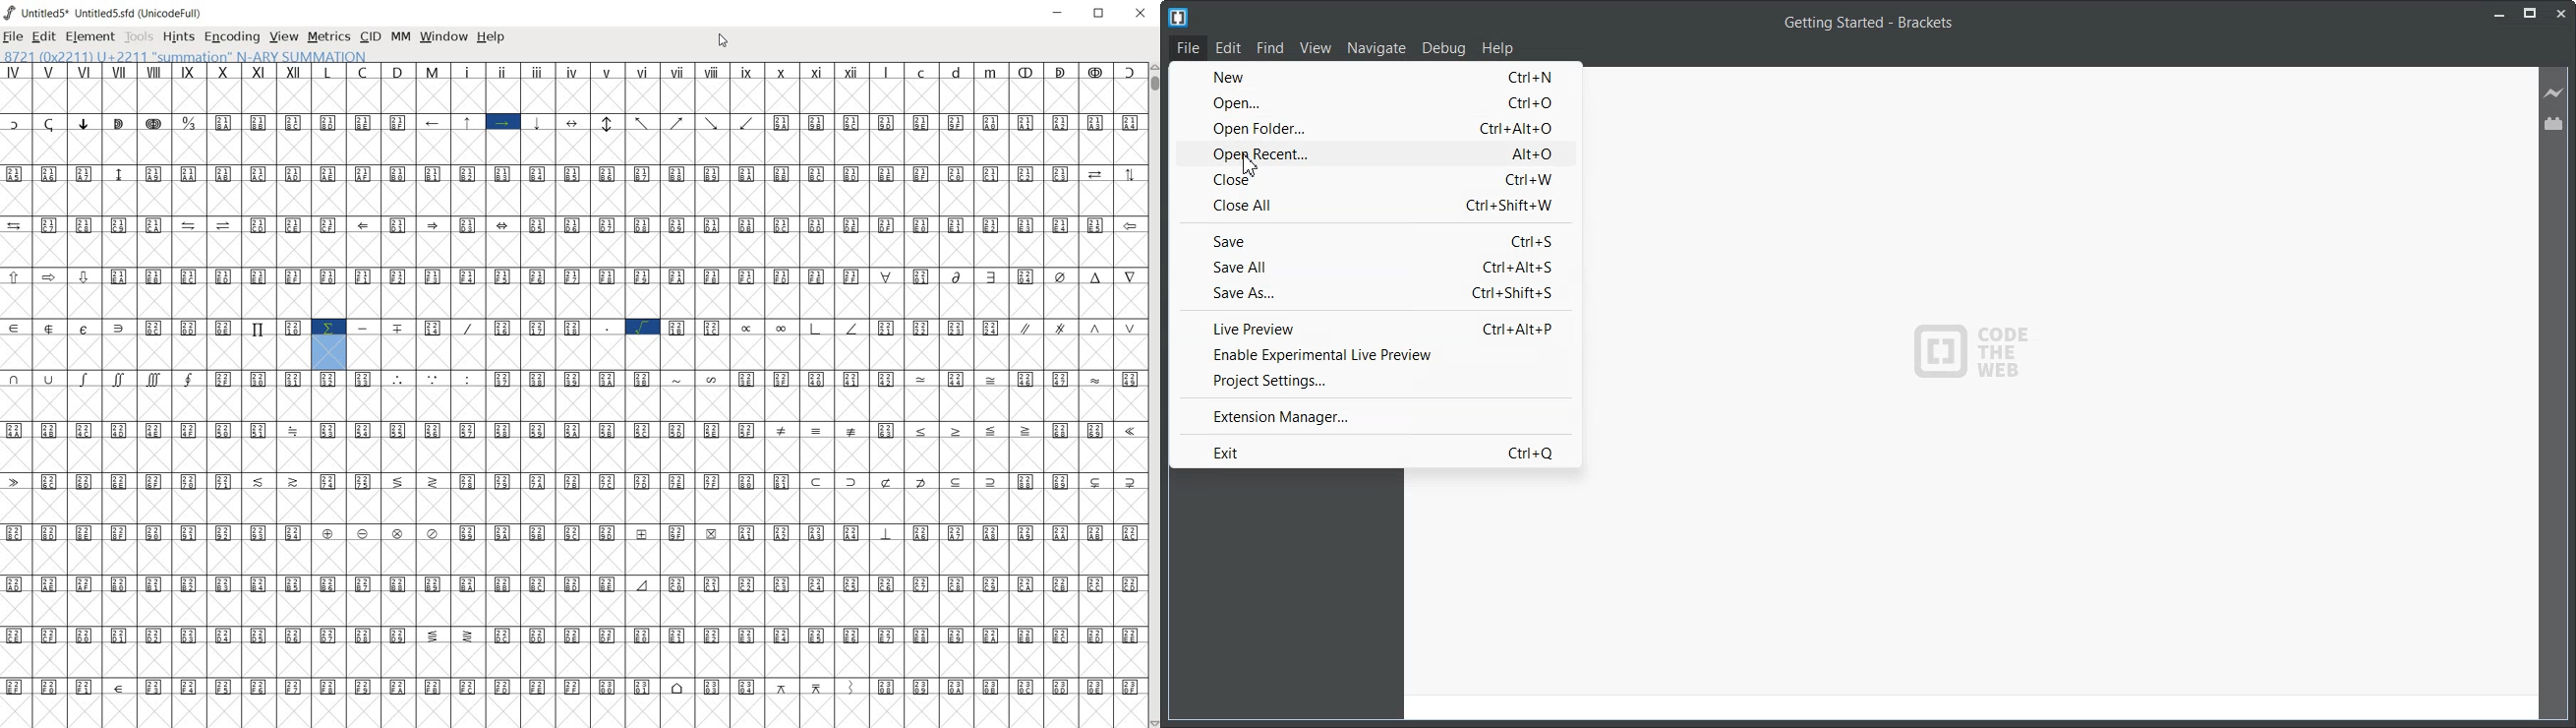  Describe the element at coordinates (1444, 49) in the screenshot. I see `Debug` at that location.